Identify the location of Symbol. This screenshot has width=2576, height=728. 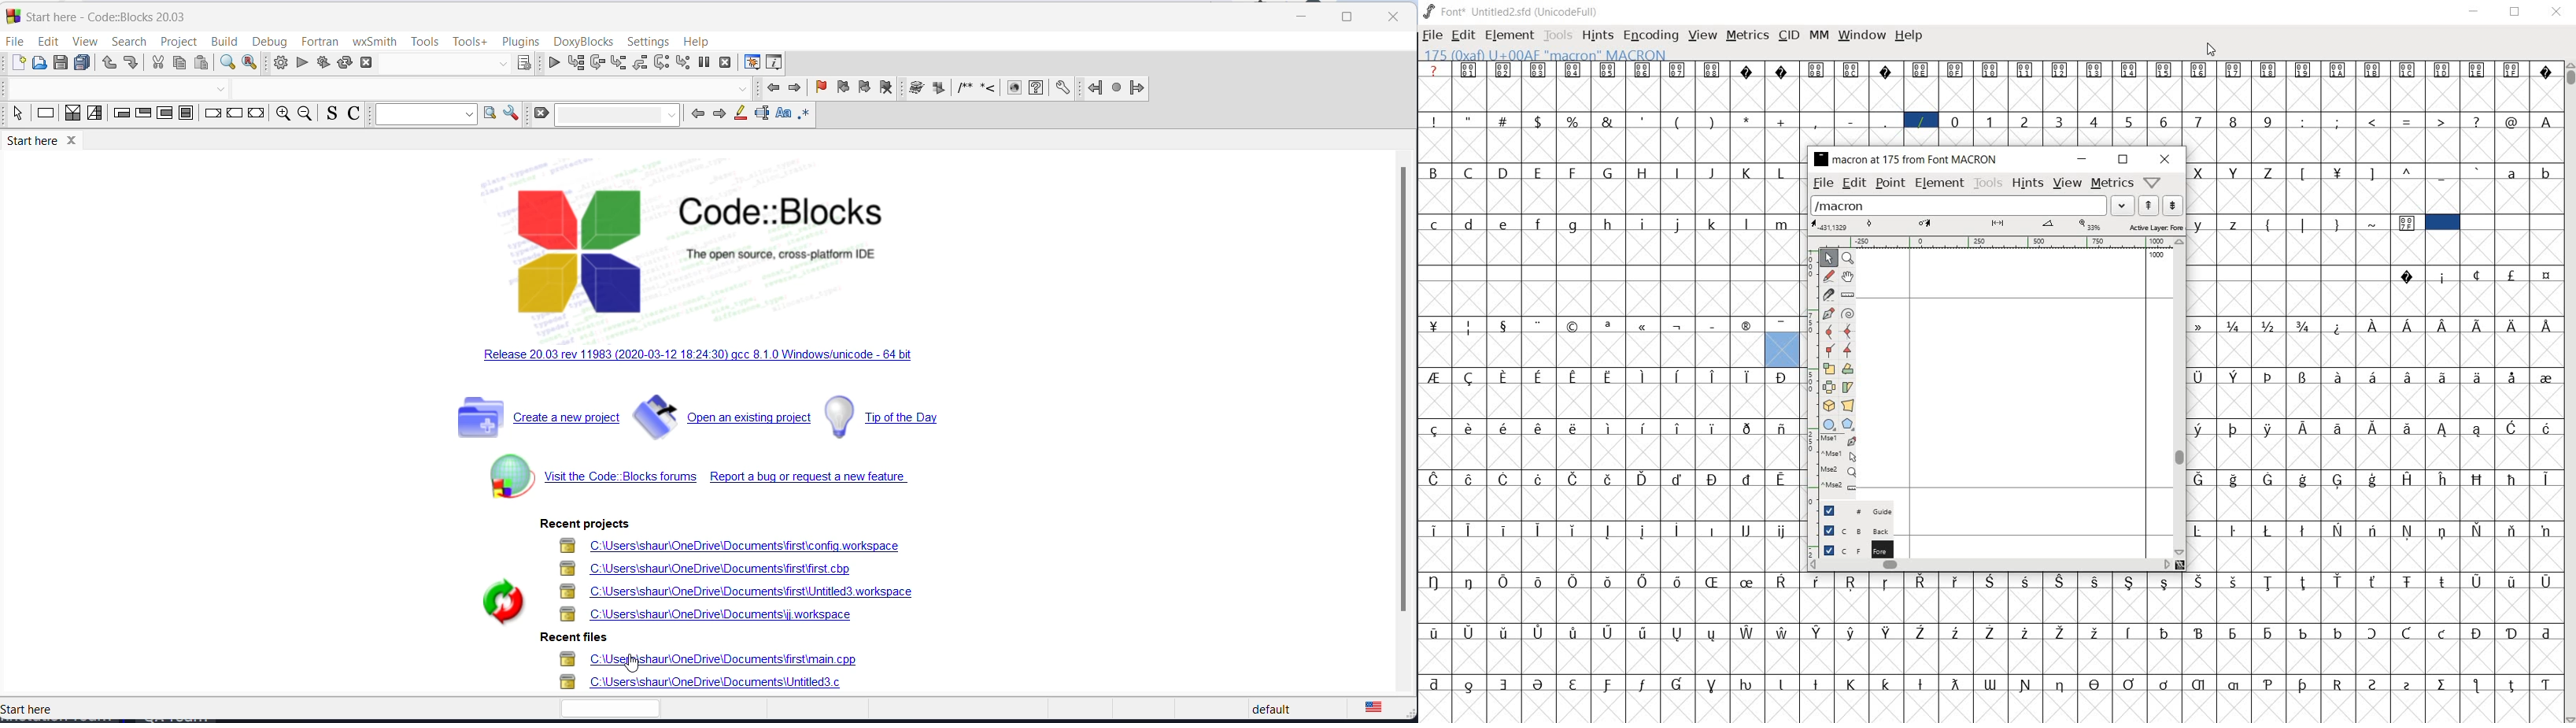
(2442, 632).